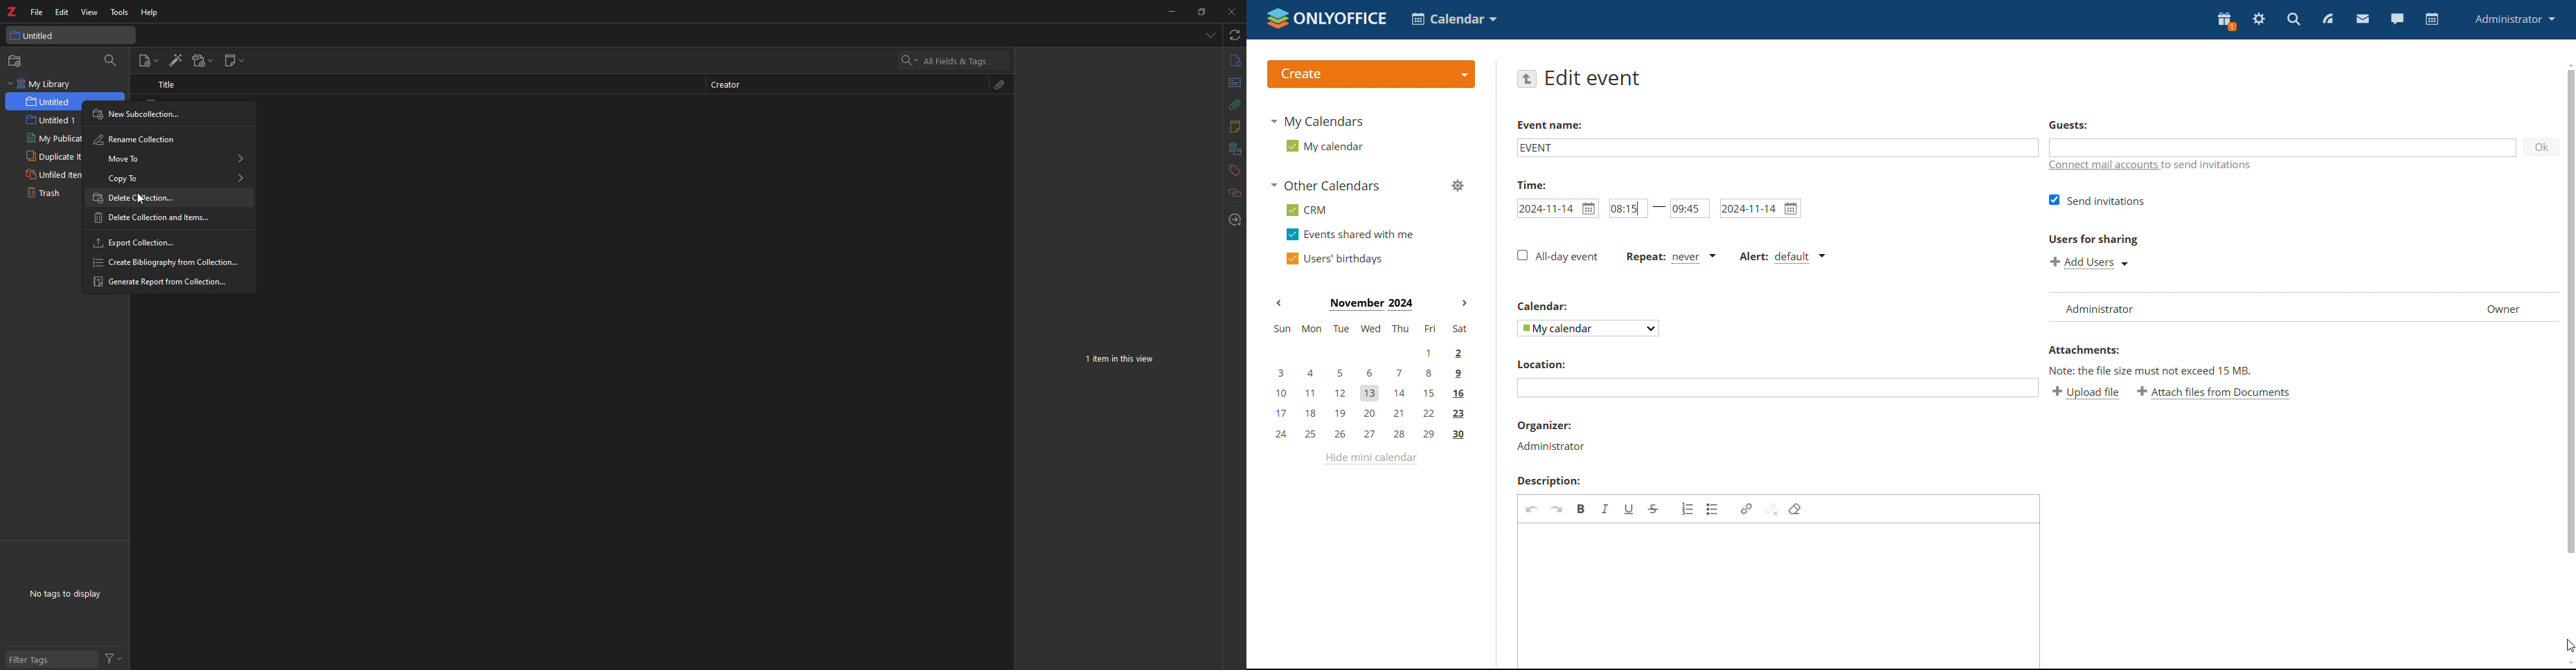  I want to click on insert/remove bulleted list, so click(1713, 509).